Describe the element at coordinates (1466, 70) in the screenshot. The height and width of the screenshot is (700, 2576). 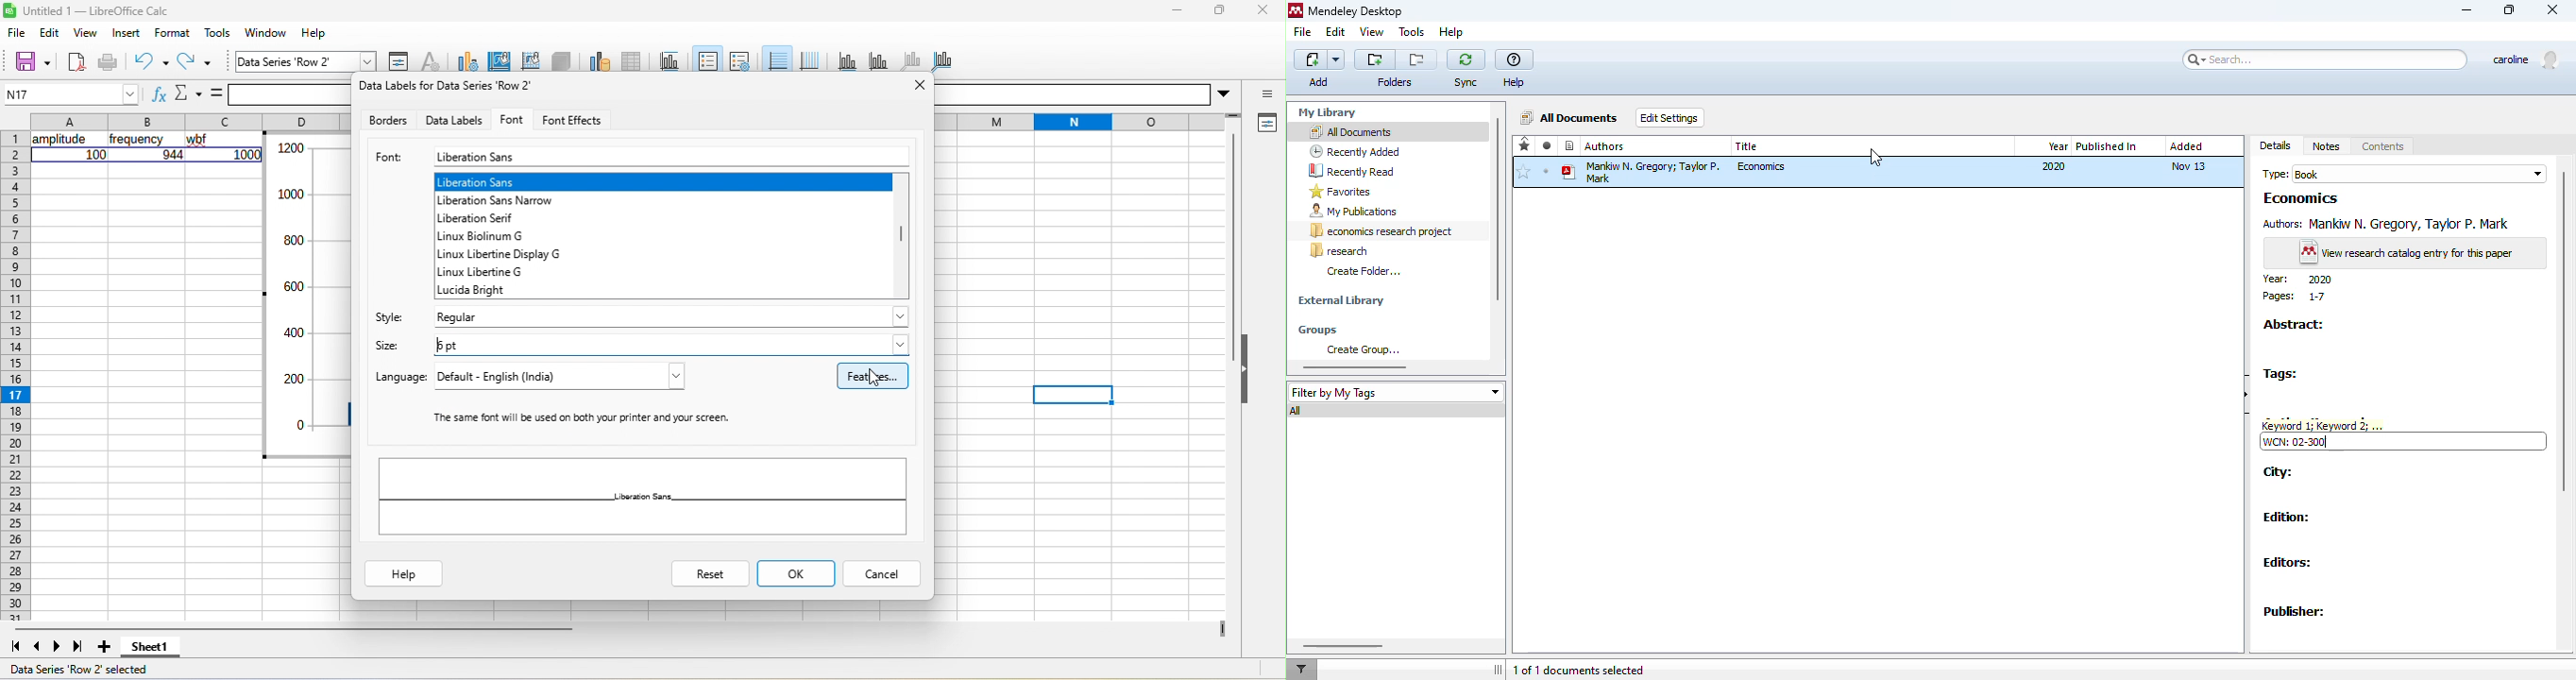
I see `sync` at that location.